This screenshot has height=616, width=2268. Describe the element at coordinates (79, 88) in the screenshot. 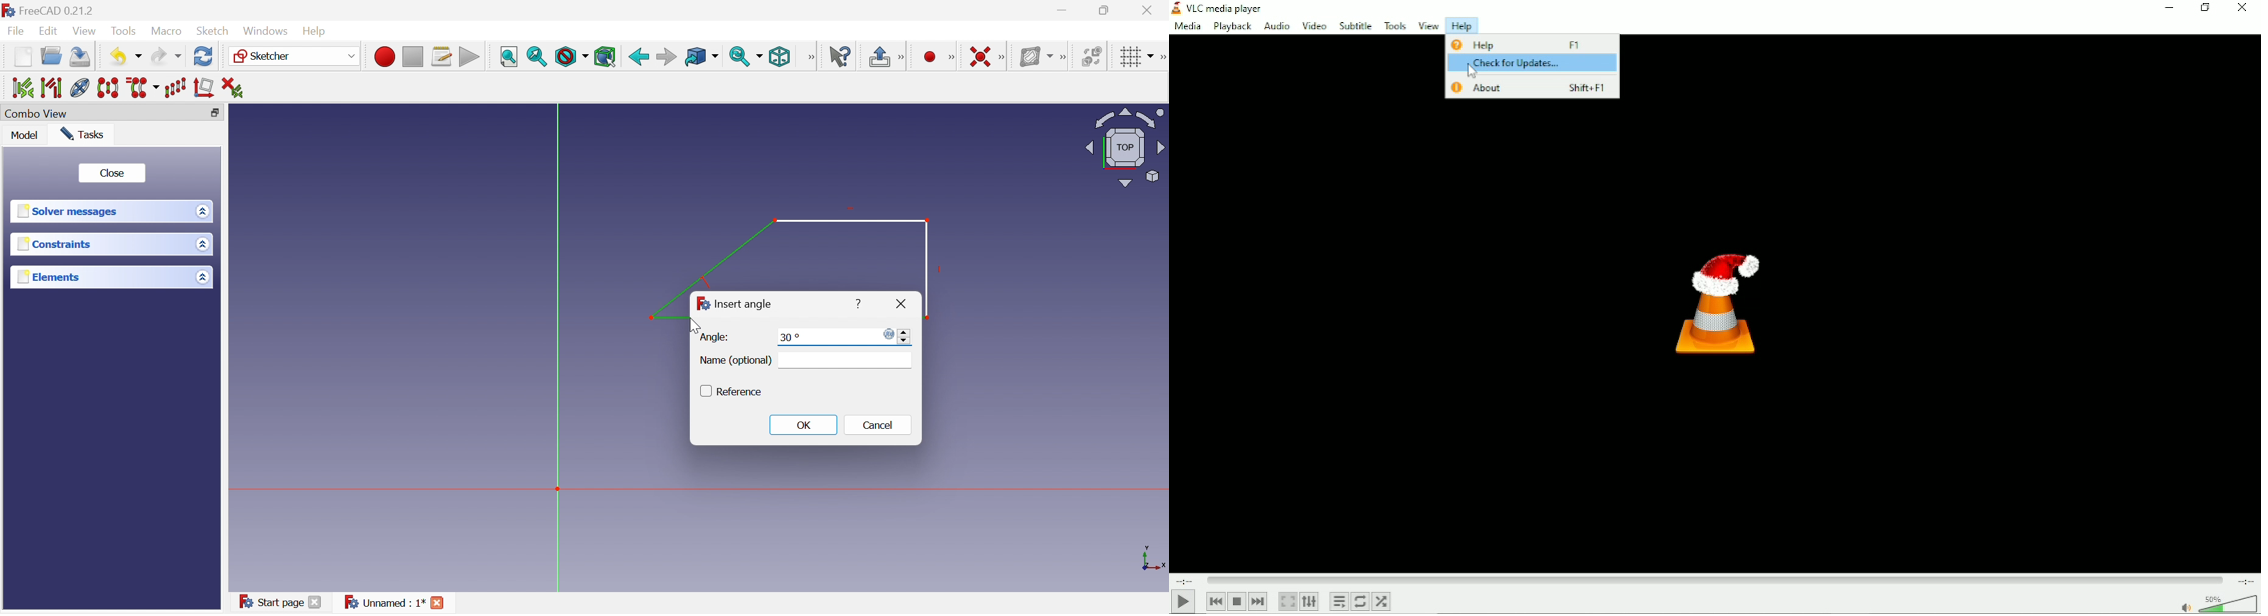

I see `Show/Hide internal geometry` at that location.